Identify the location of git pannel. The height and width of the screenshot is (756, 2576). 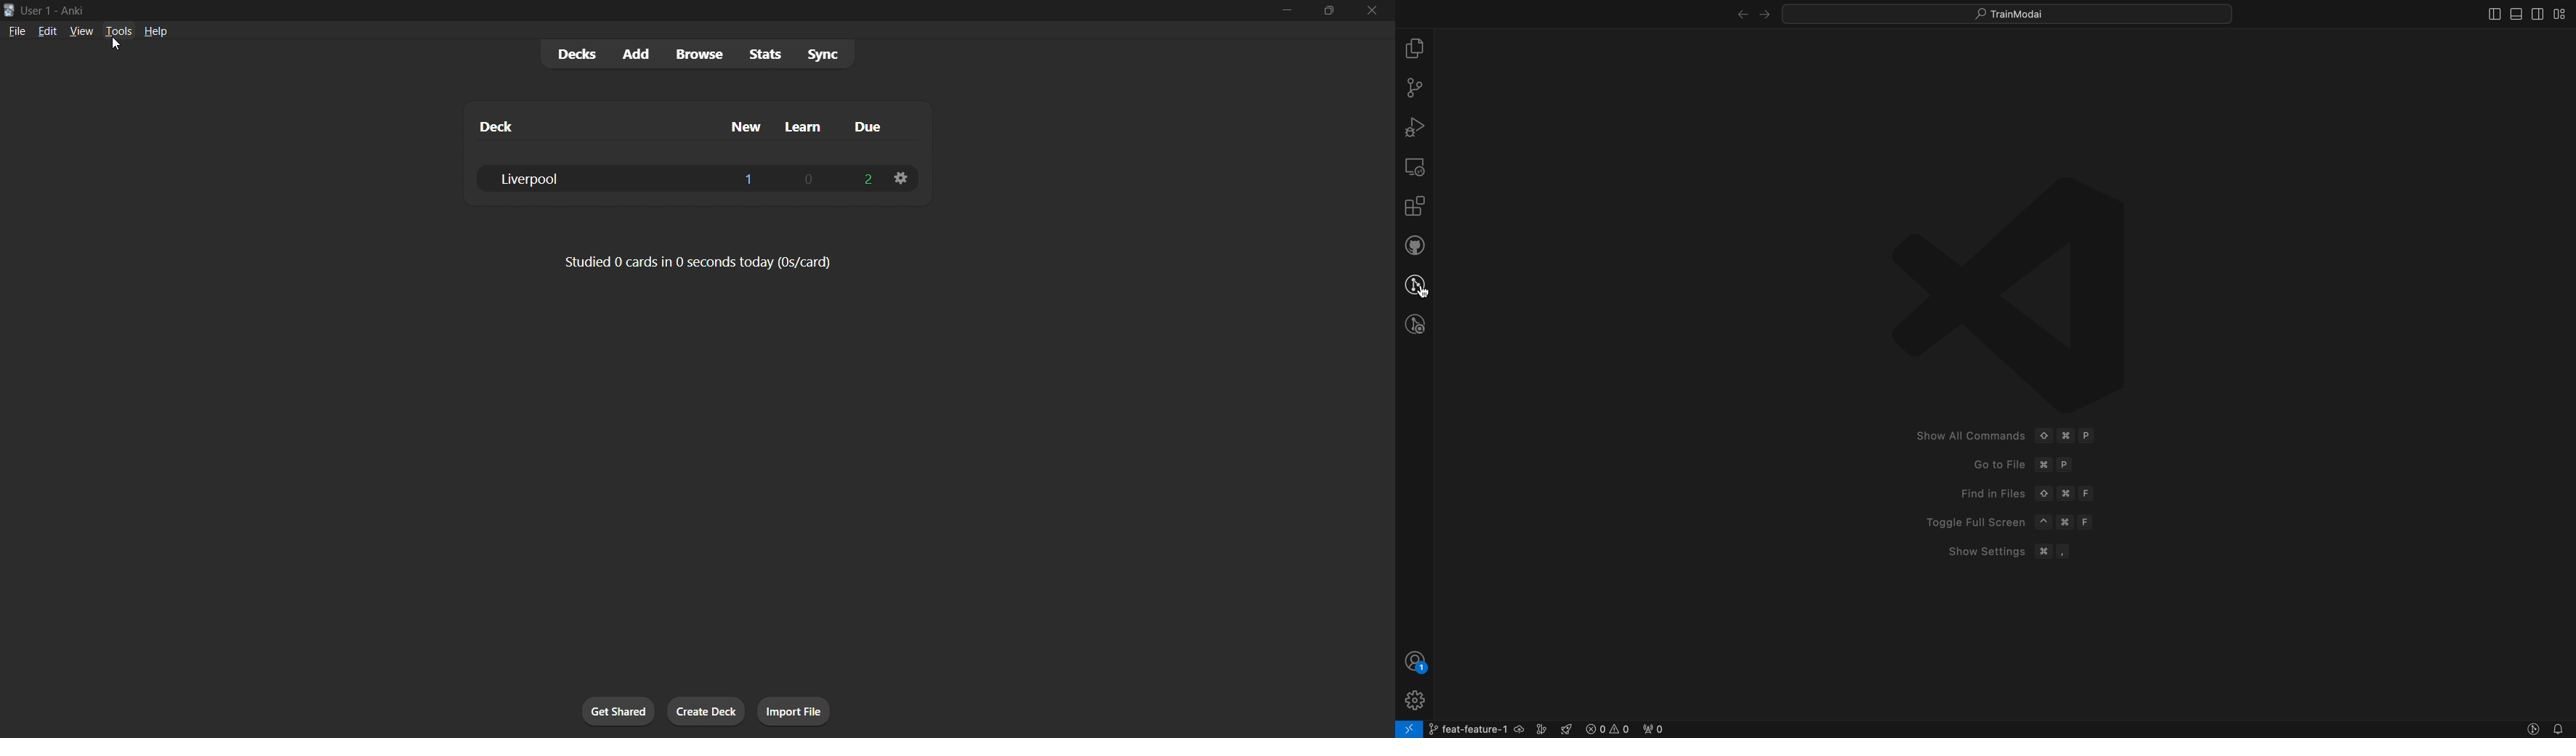
(1412, 87).